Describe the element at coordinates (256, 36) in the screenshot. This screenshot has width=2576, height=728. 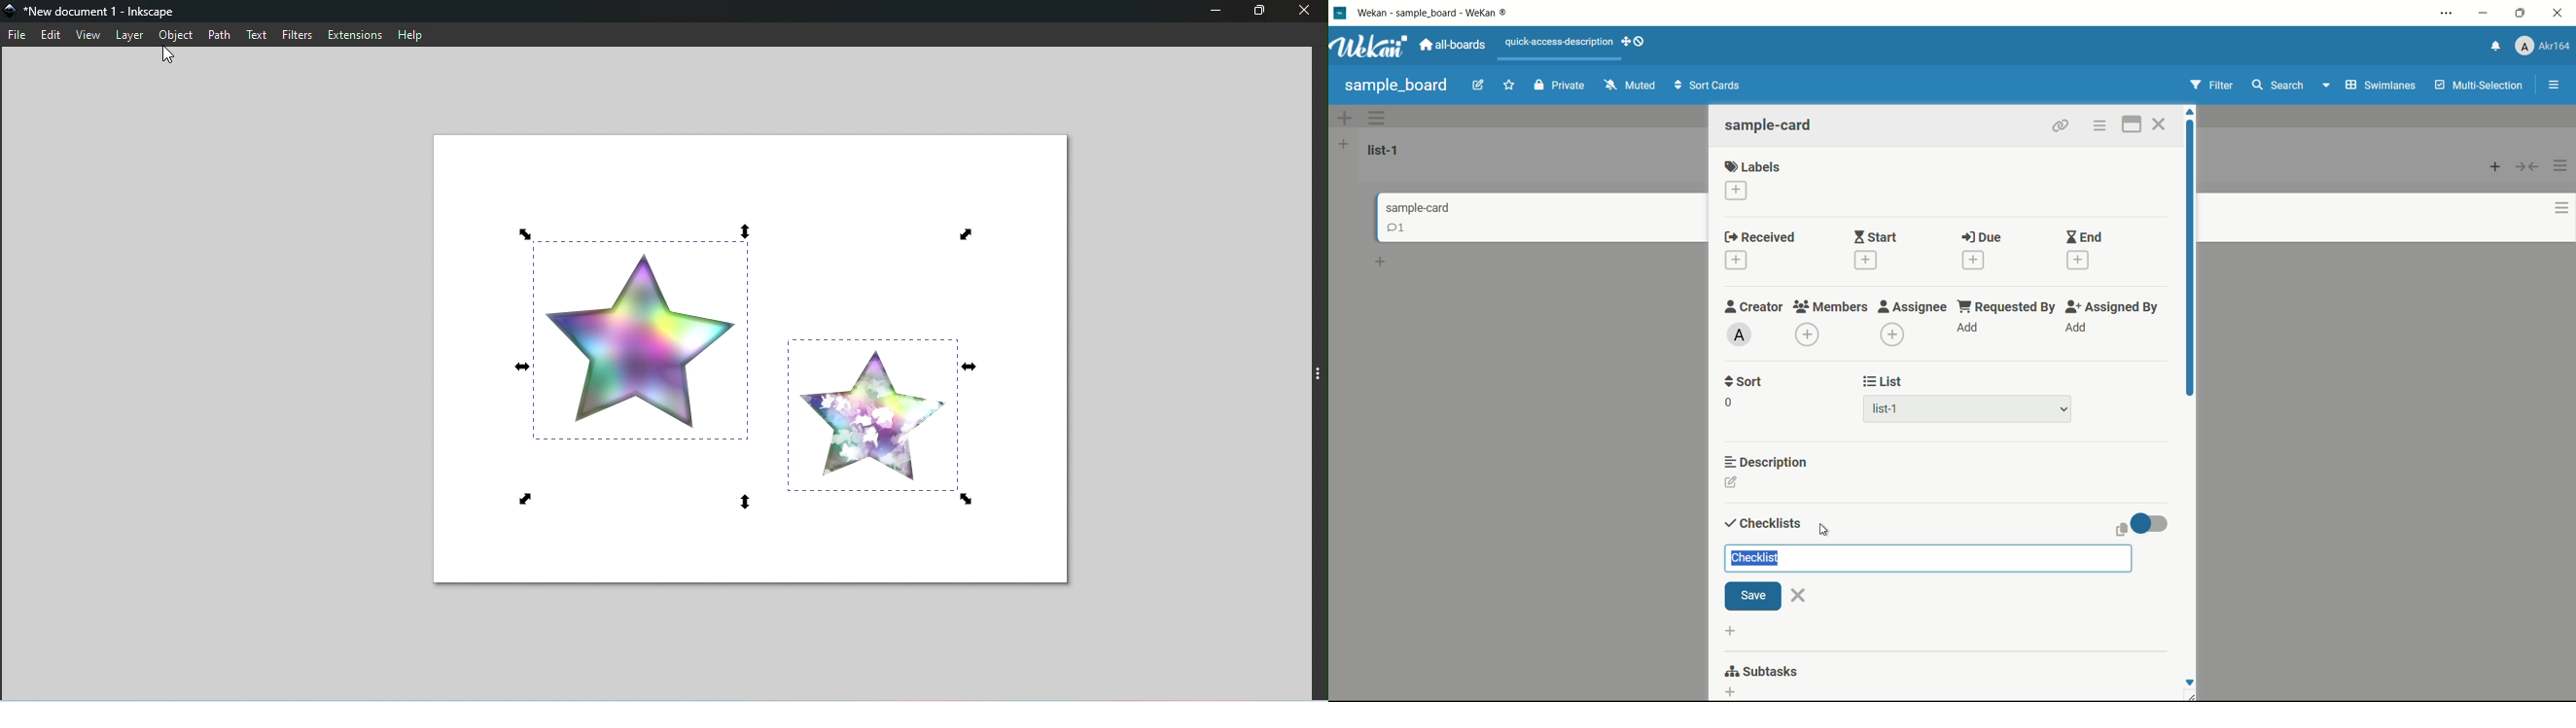
I see `Text` at that location.